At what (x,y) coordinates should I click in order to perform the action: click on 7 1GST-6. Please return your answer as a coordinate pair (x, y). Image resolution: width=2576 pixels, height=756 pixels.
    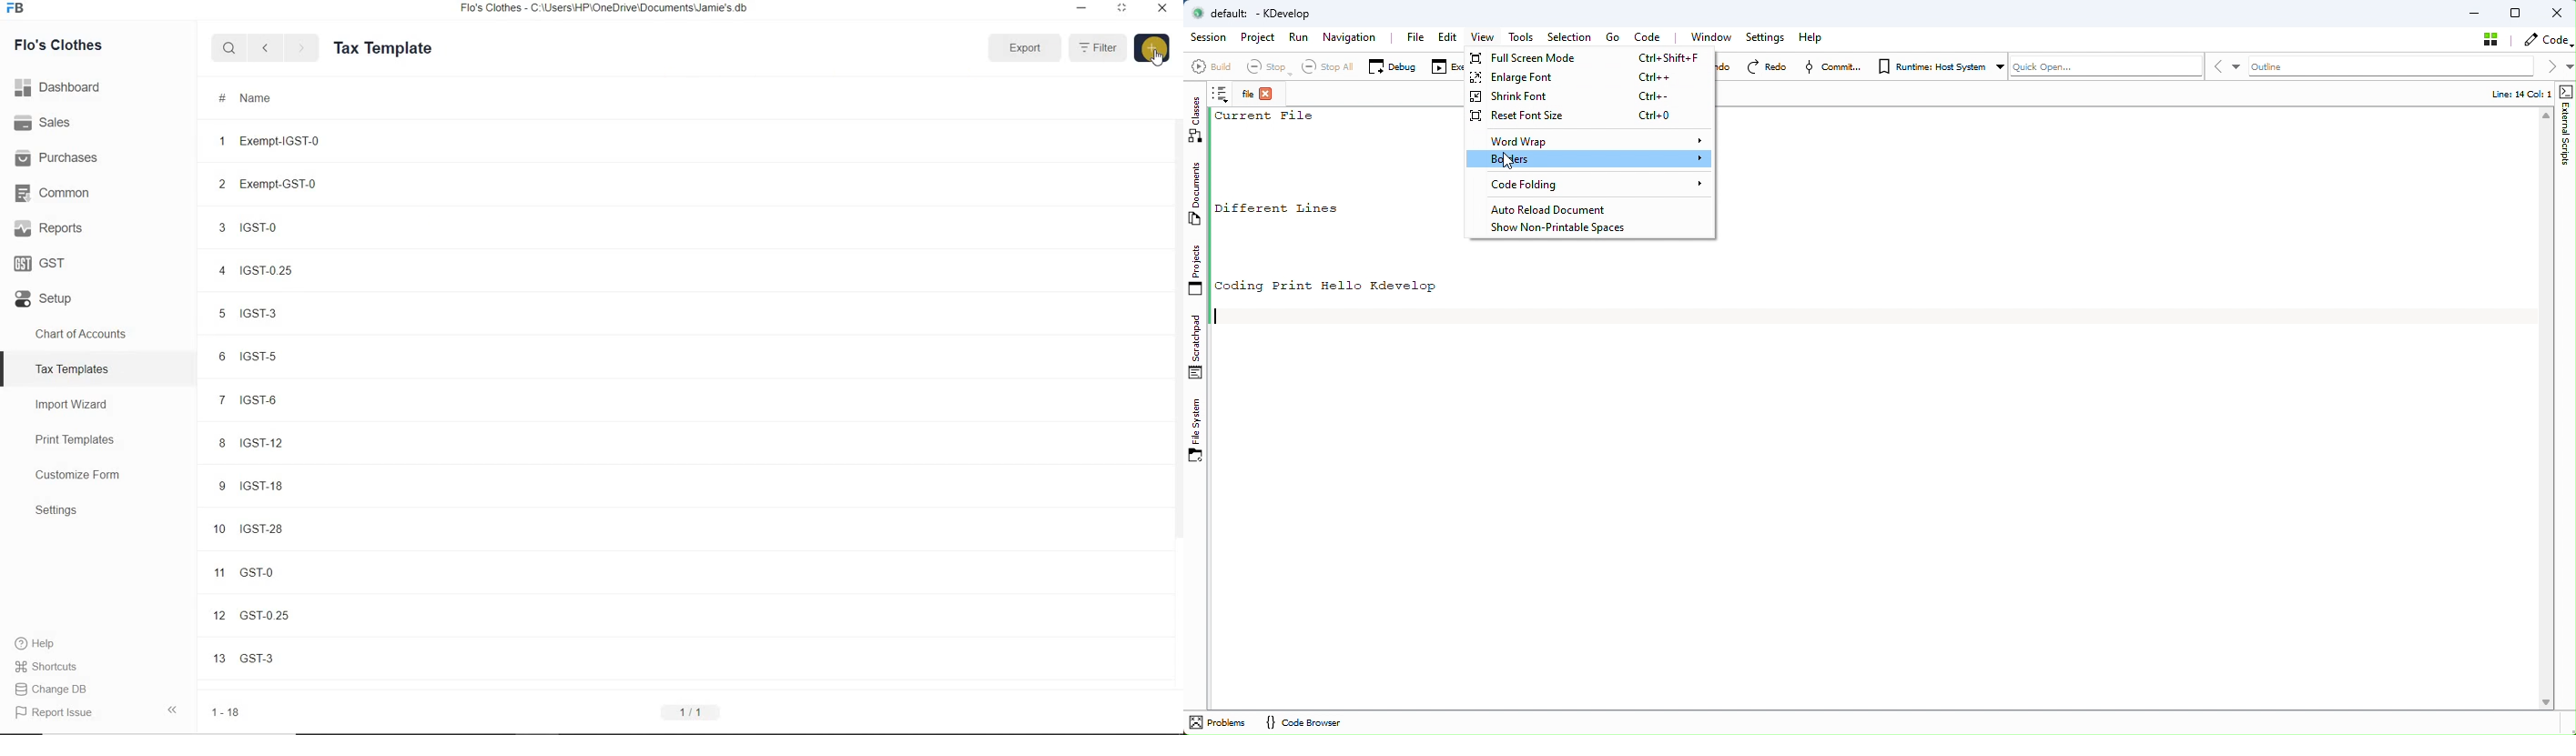
    Looking at the image, I should click on (292, 400).